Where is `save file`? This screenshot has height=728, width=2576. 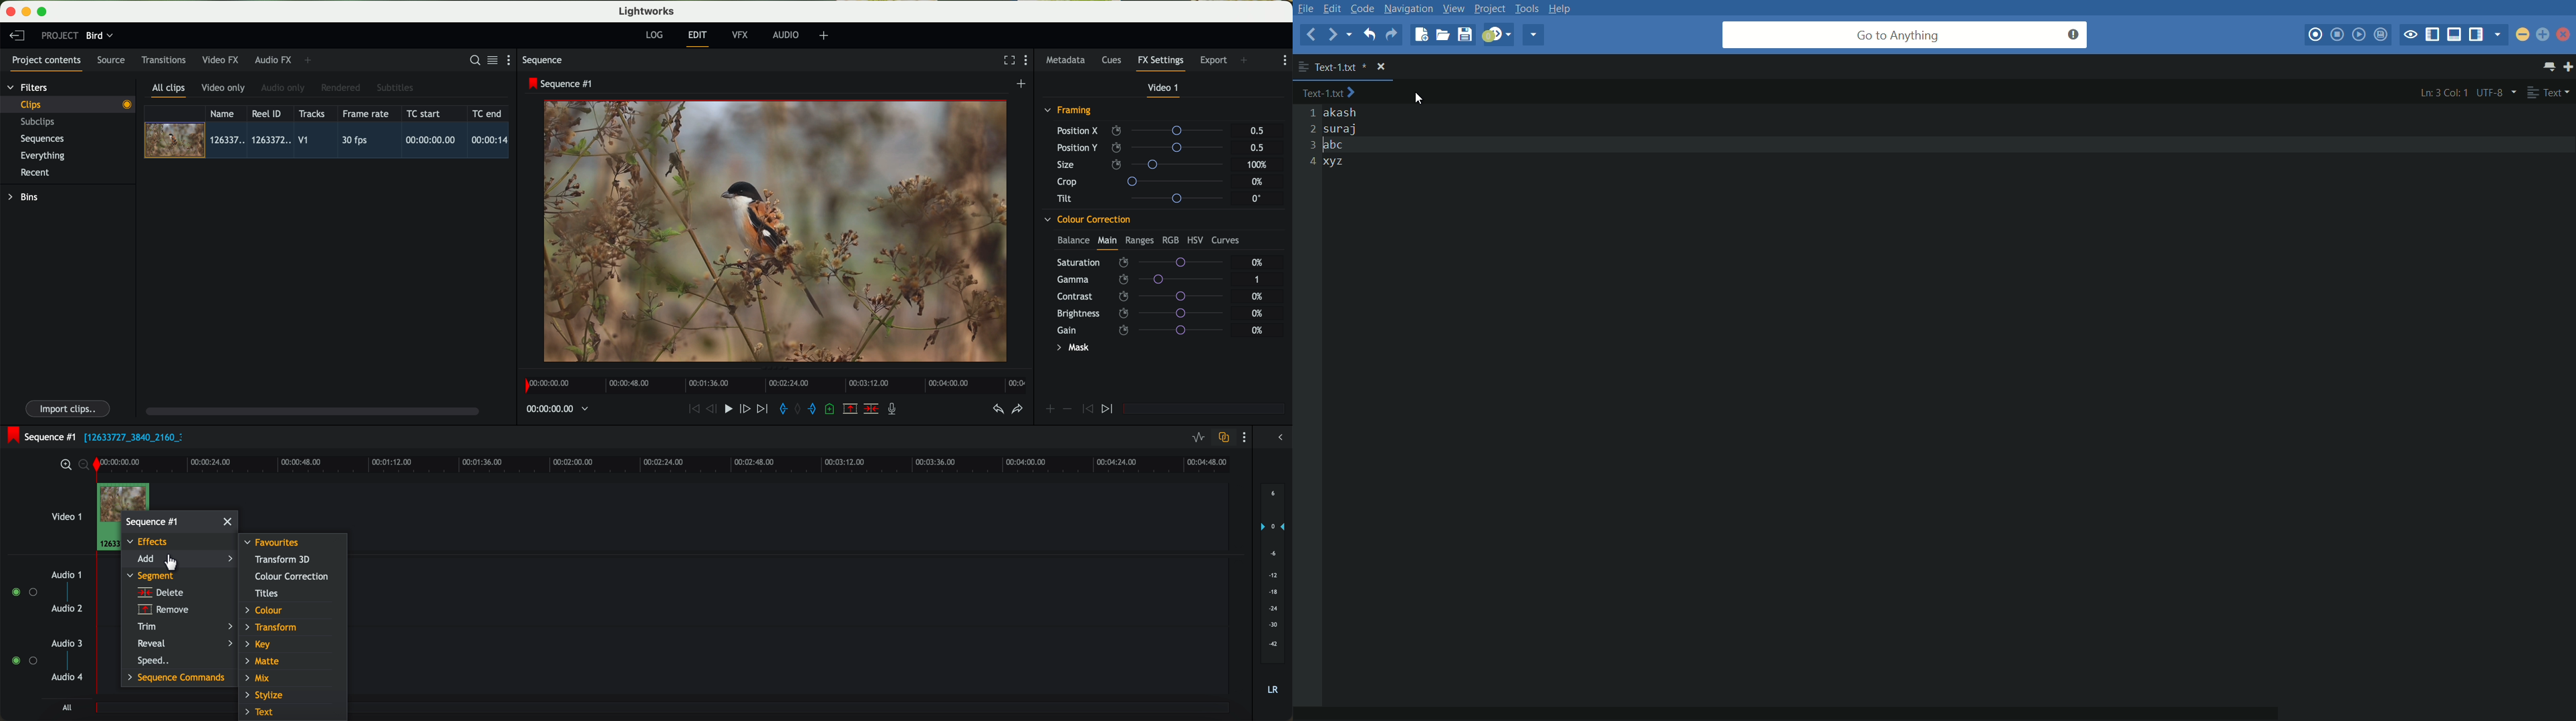
save file is located at coordinates (1464, 35).